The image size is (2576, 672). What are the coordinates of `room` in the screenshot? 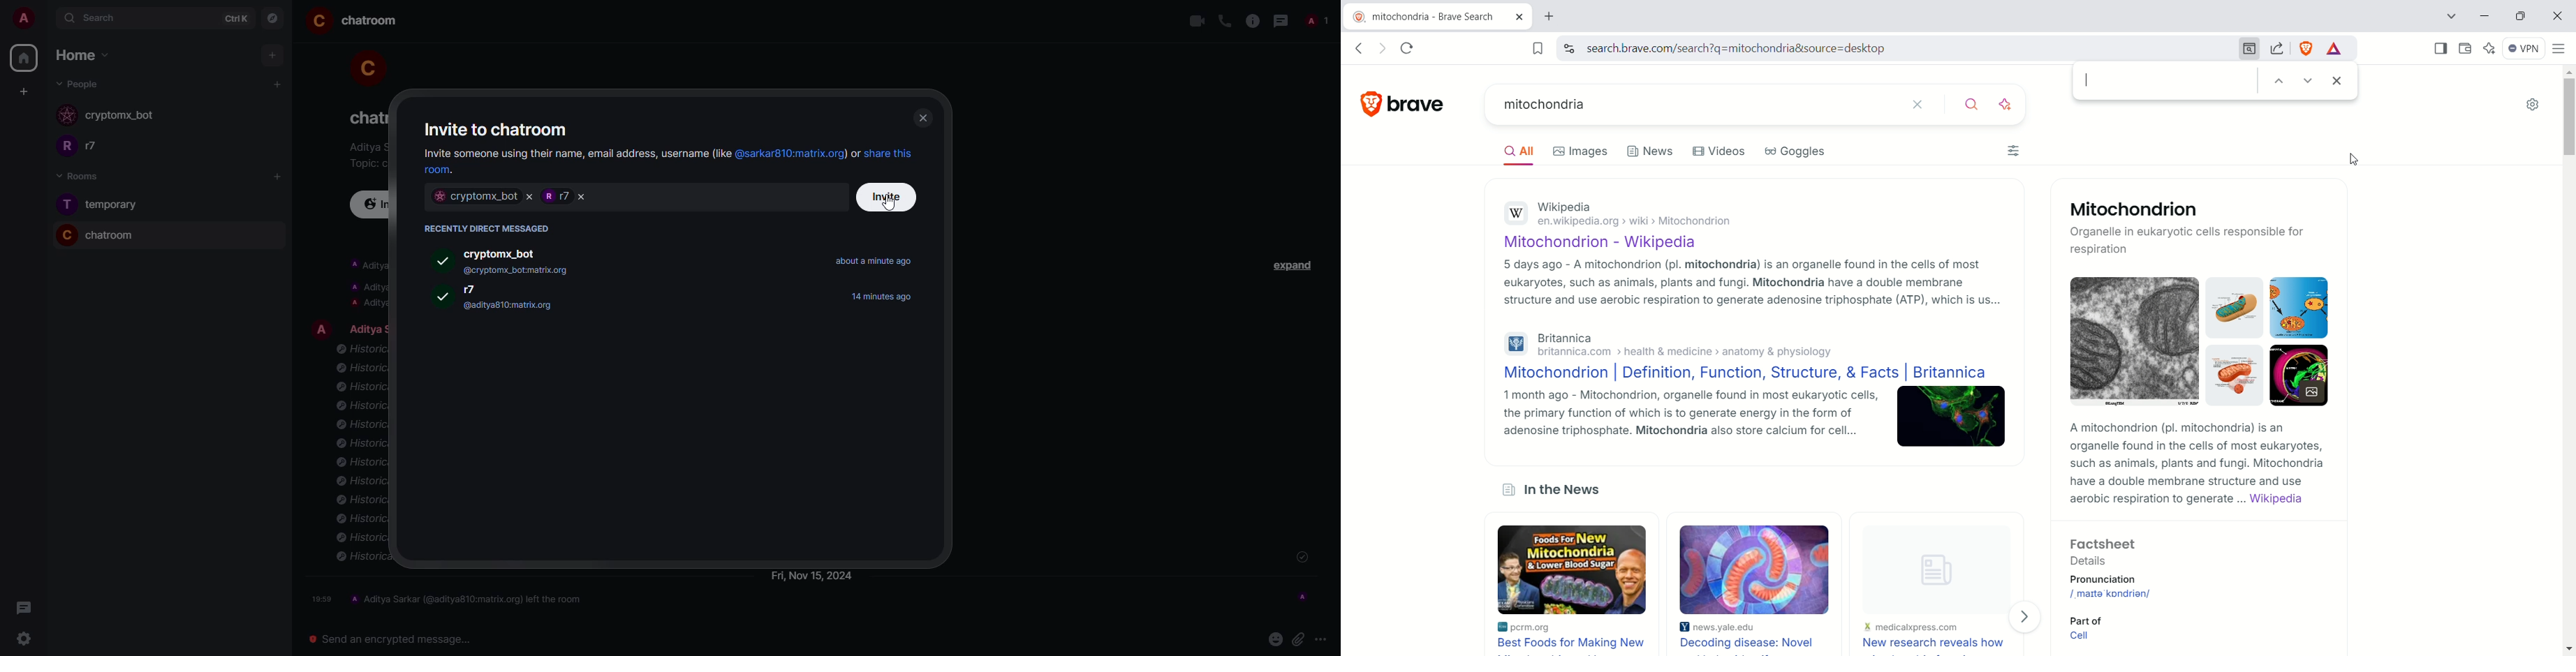 It's located at (371, 22).